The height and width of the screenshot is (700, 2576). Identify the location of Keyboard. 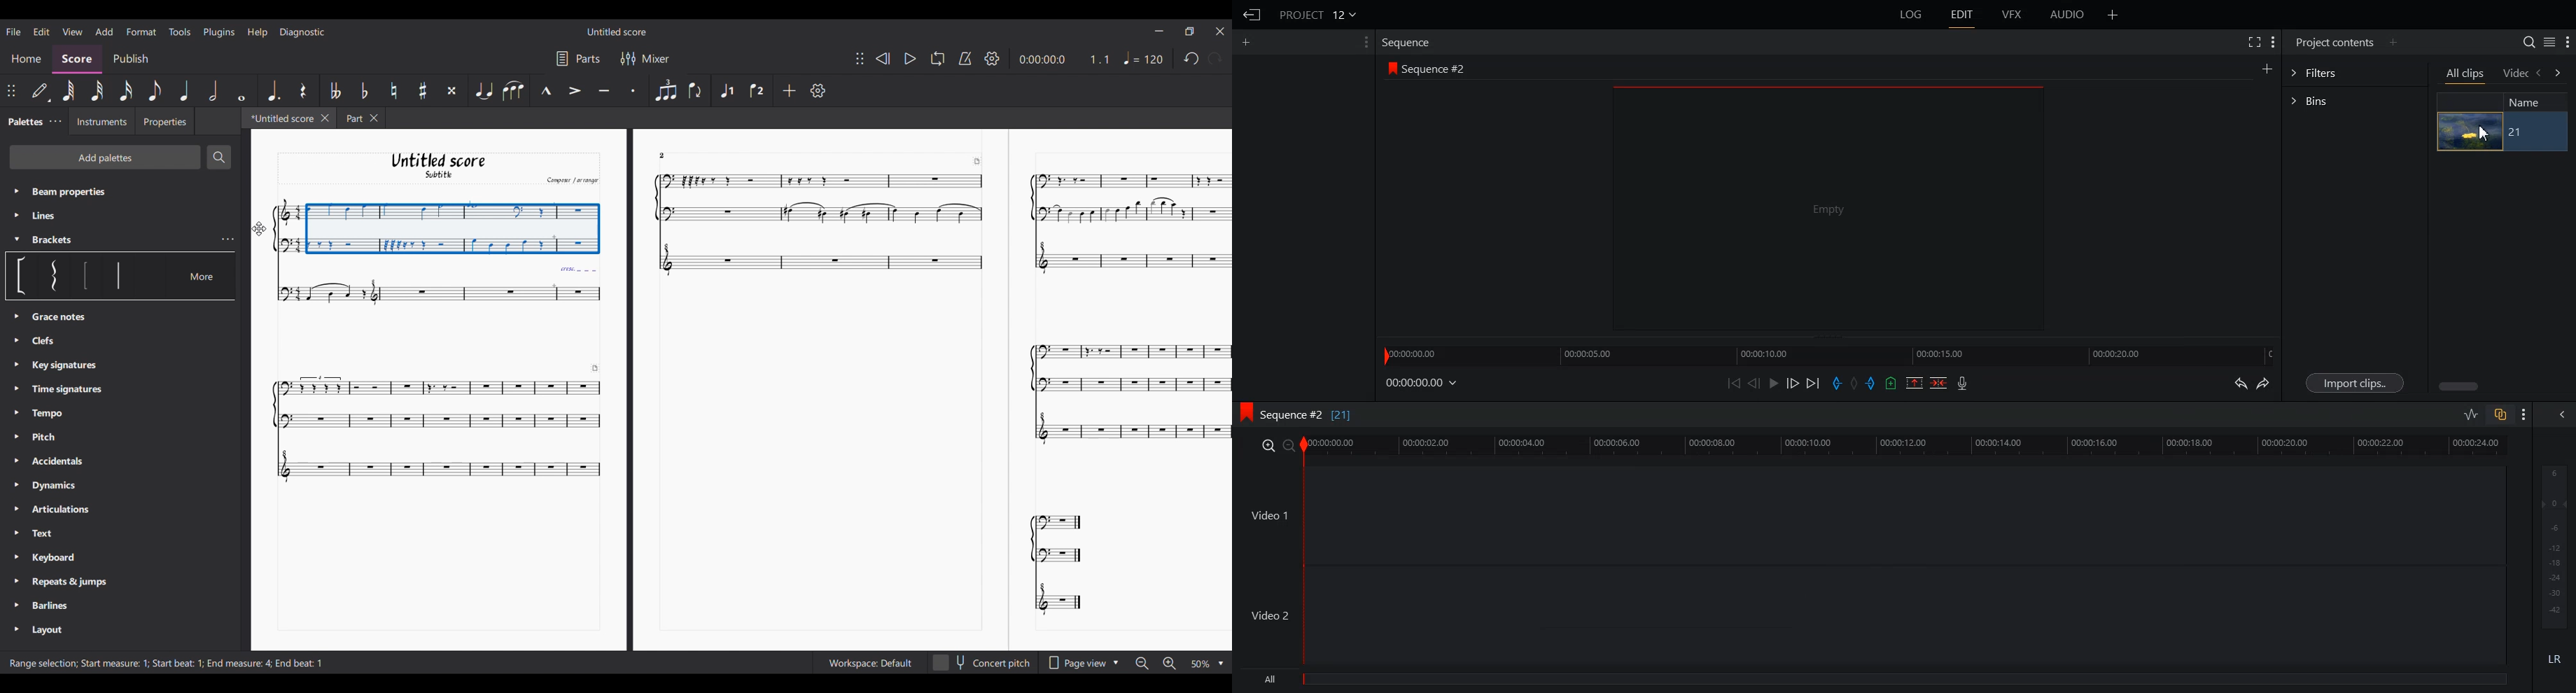
(64, 559).